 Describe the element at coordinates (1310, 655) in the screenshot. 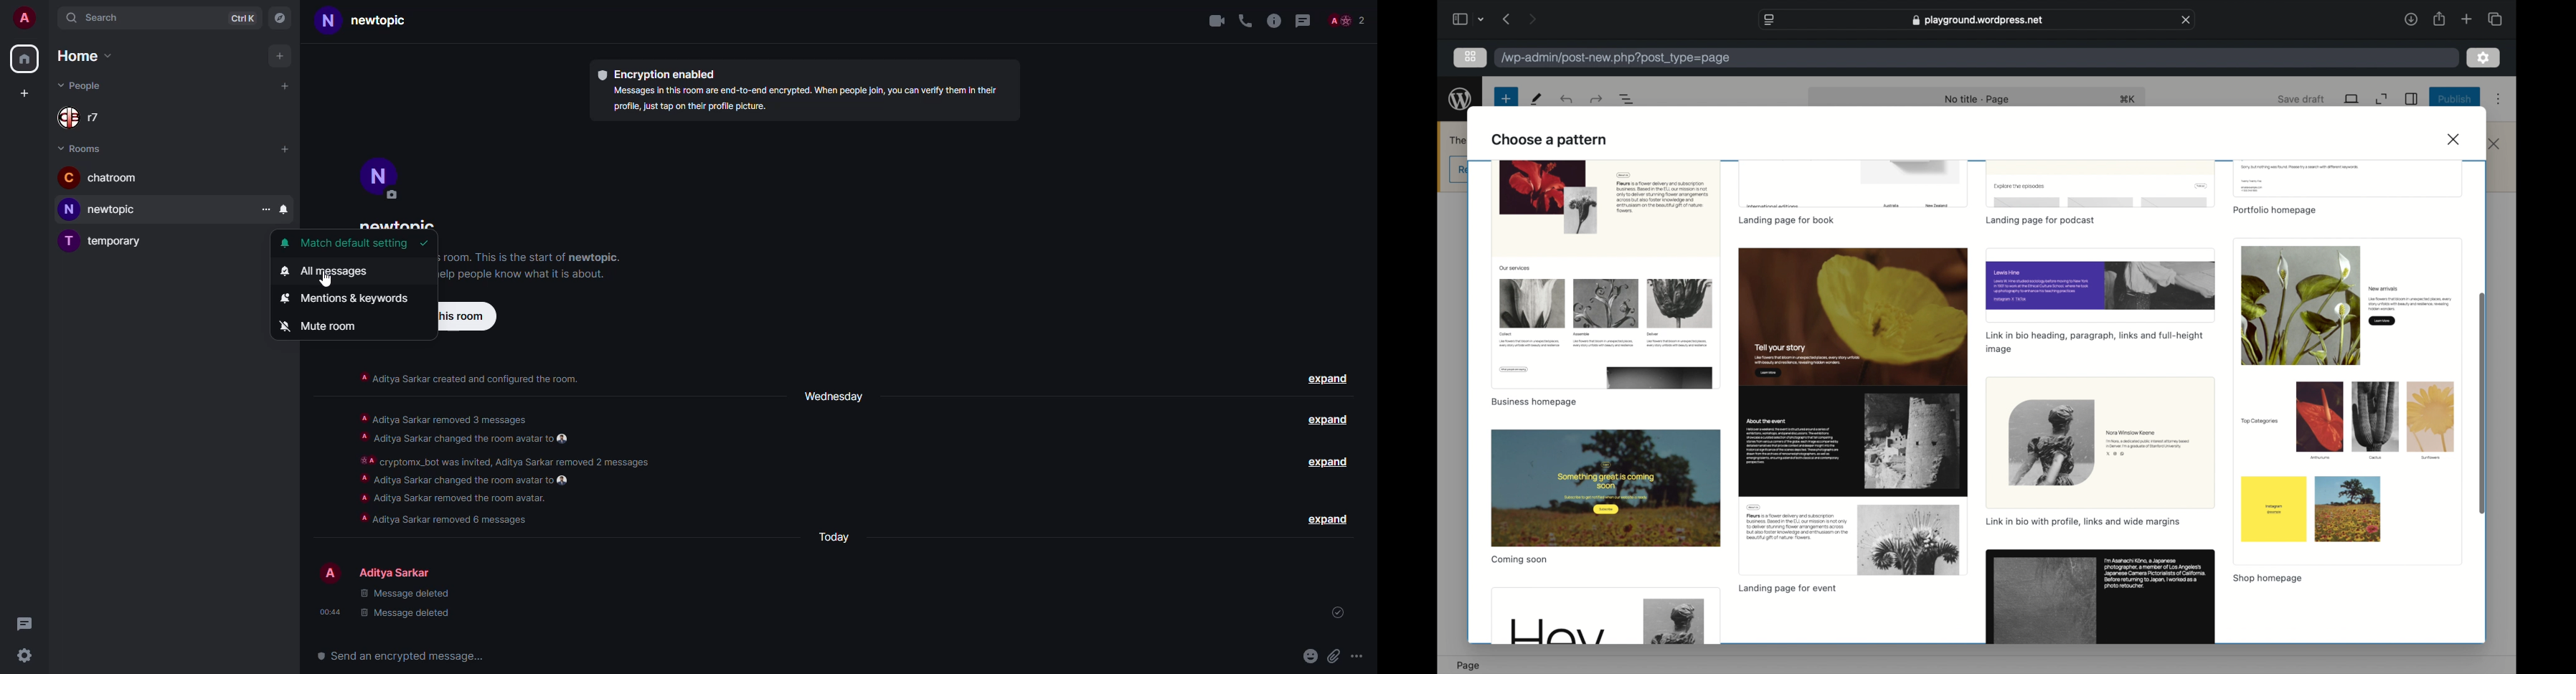

I see `emoji` at that location.